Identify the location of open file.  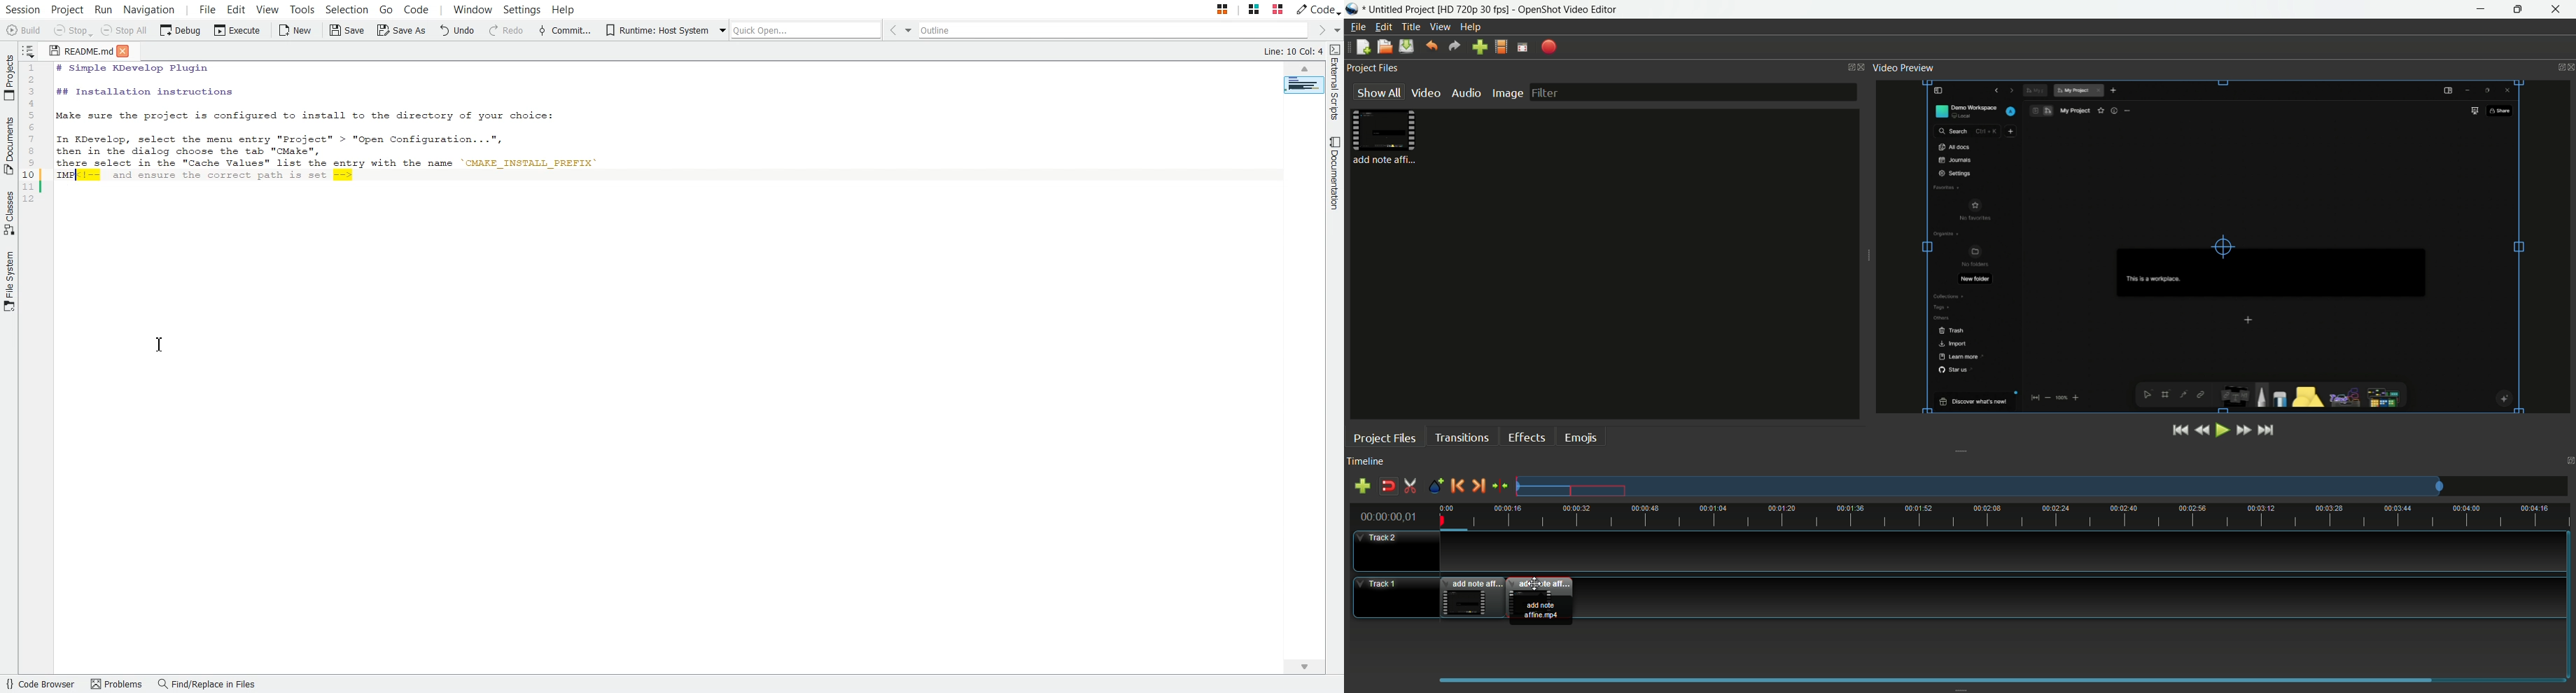
(1383, 46).